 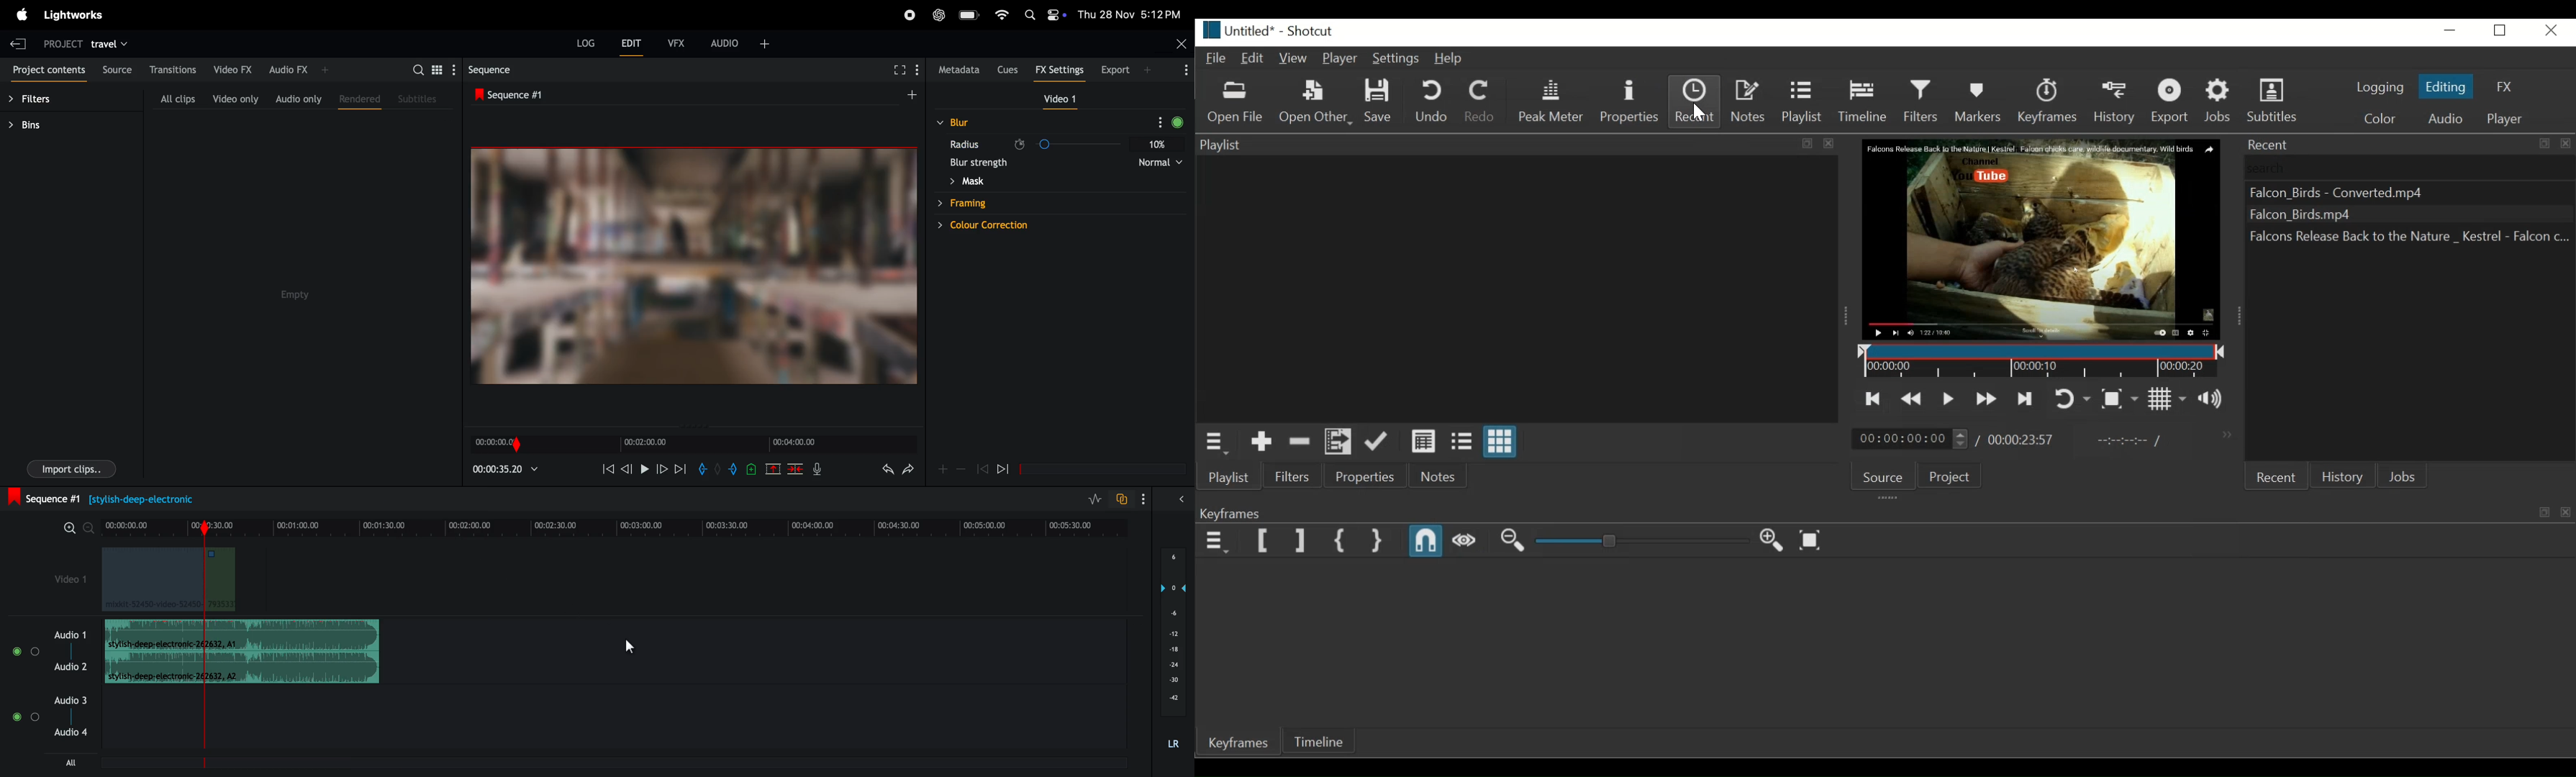 I want to click on Toggle, so click(x=37, y=651).